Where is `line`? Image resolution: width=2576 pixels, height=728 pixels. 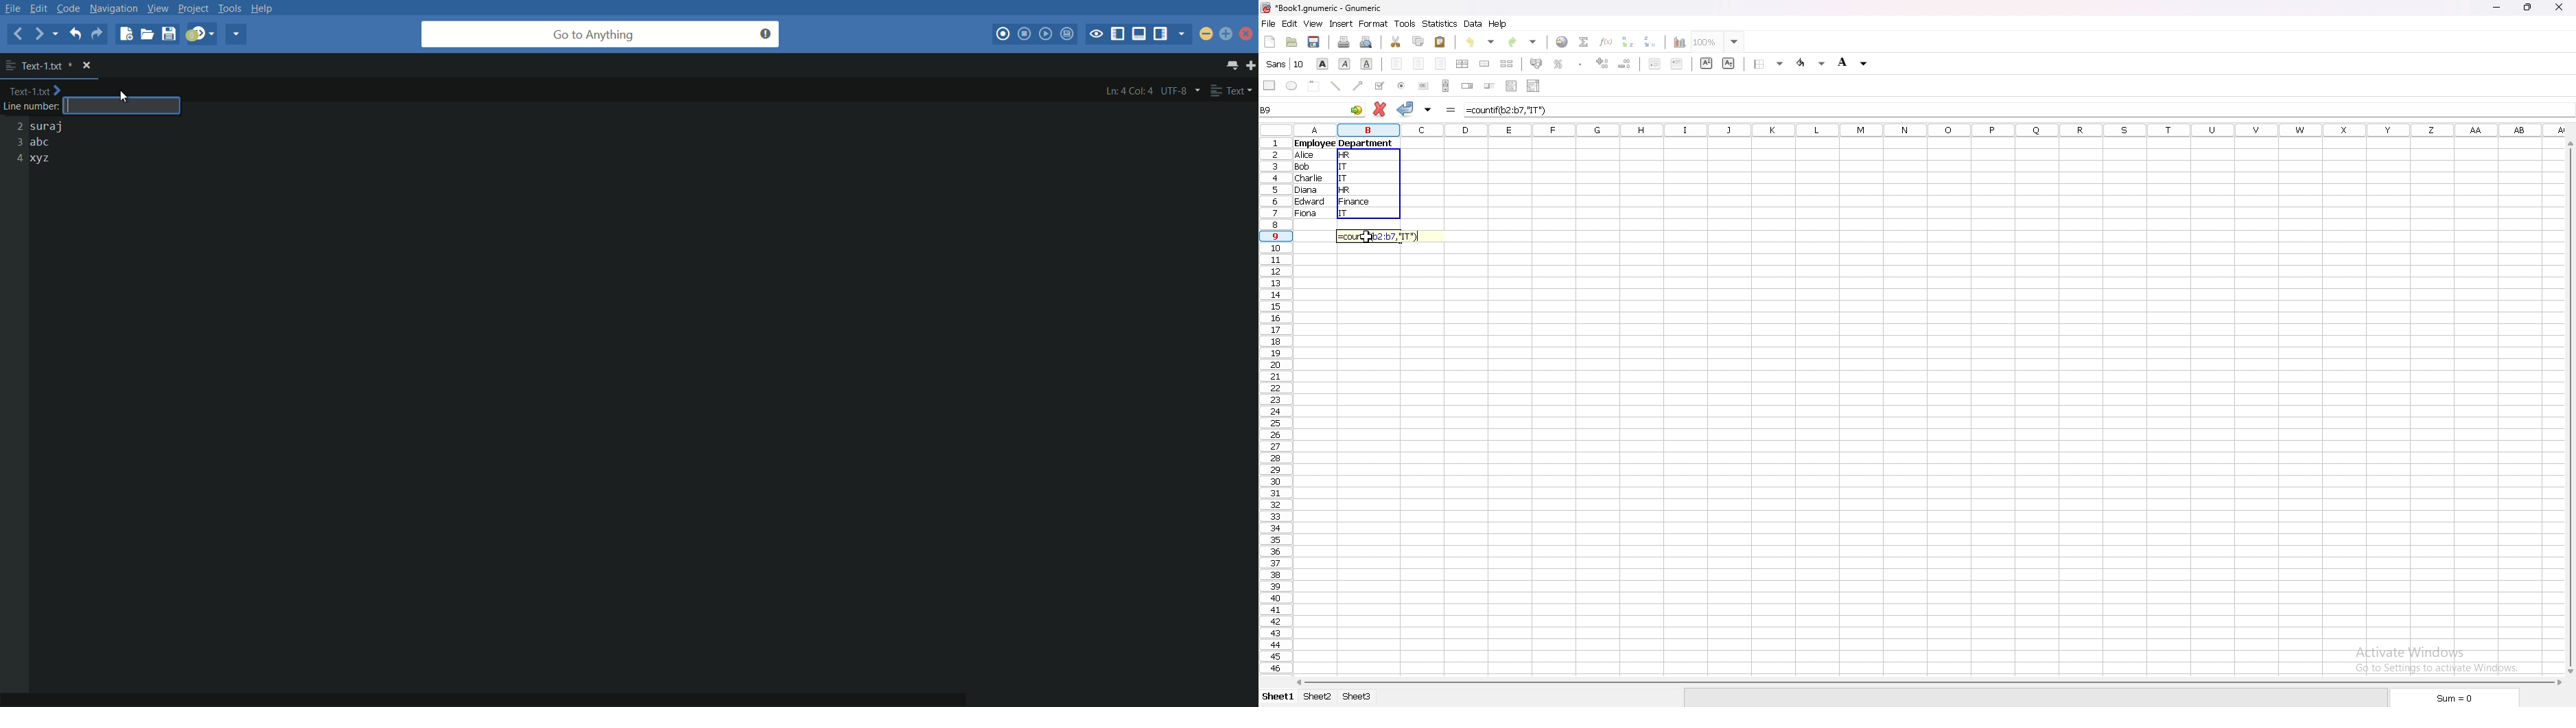
line is located at coordinates (1335, 86).